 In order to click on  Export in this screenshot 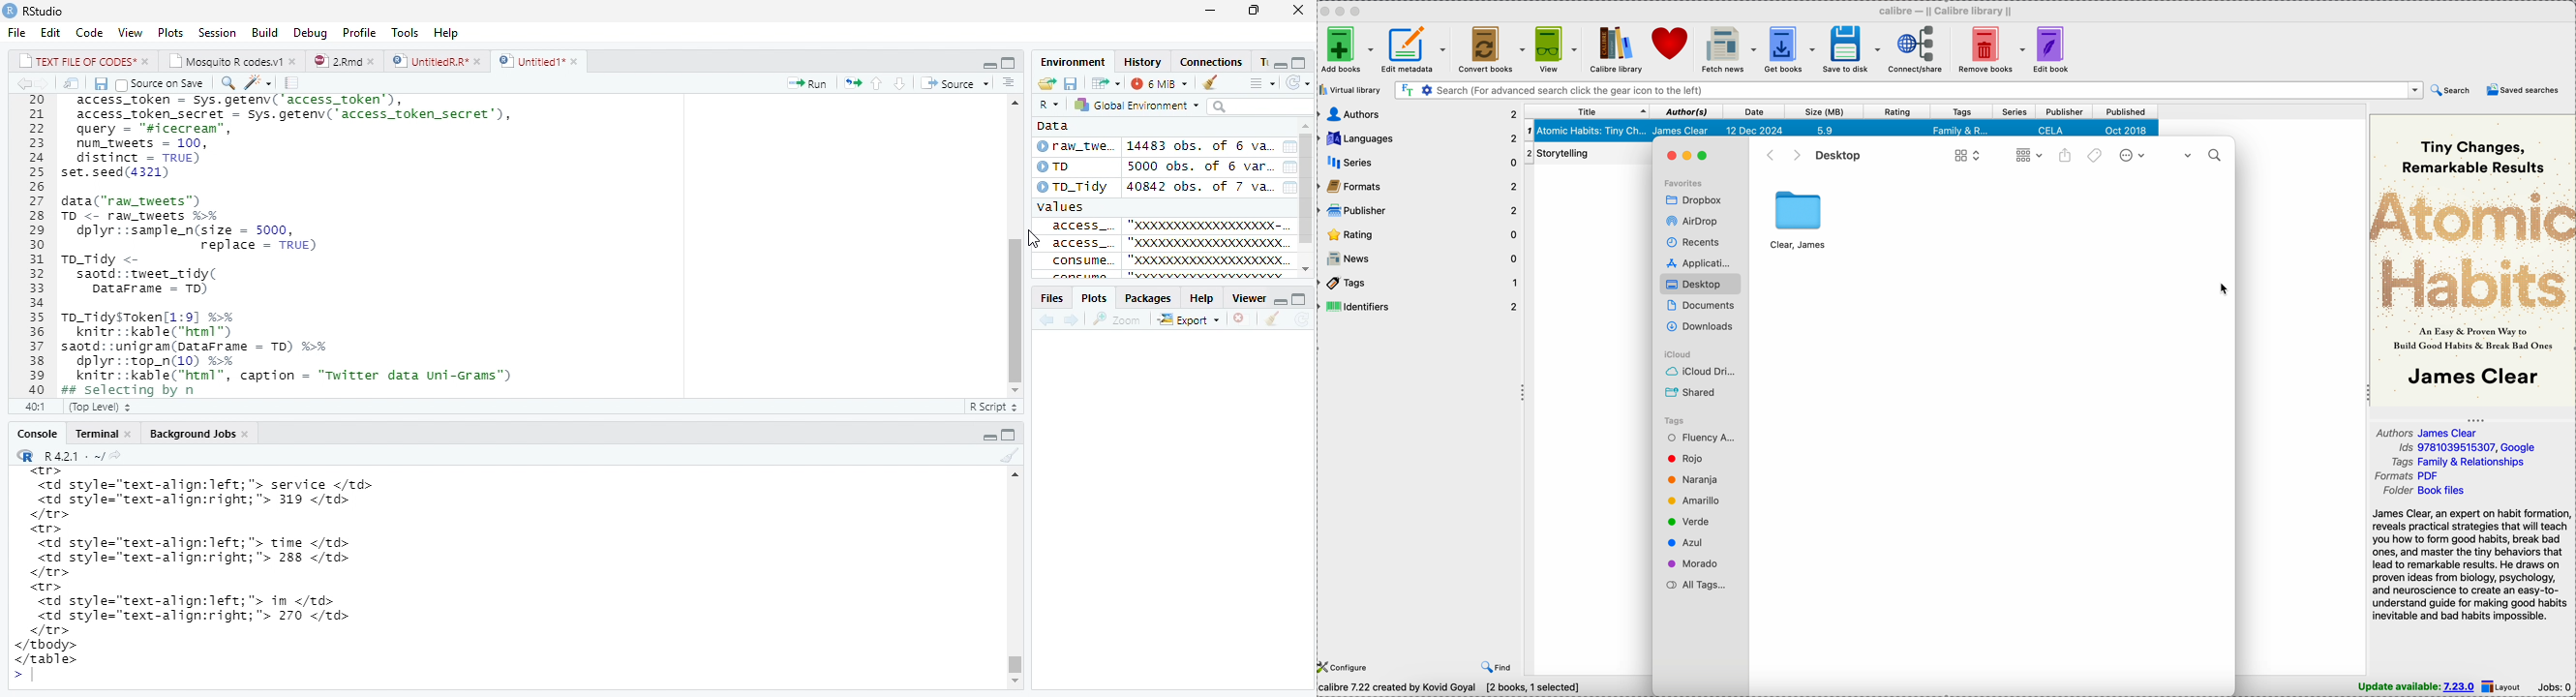, I will do `click(1192, 320)`.